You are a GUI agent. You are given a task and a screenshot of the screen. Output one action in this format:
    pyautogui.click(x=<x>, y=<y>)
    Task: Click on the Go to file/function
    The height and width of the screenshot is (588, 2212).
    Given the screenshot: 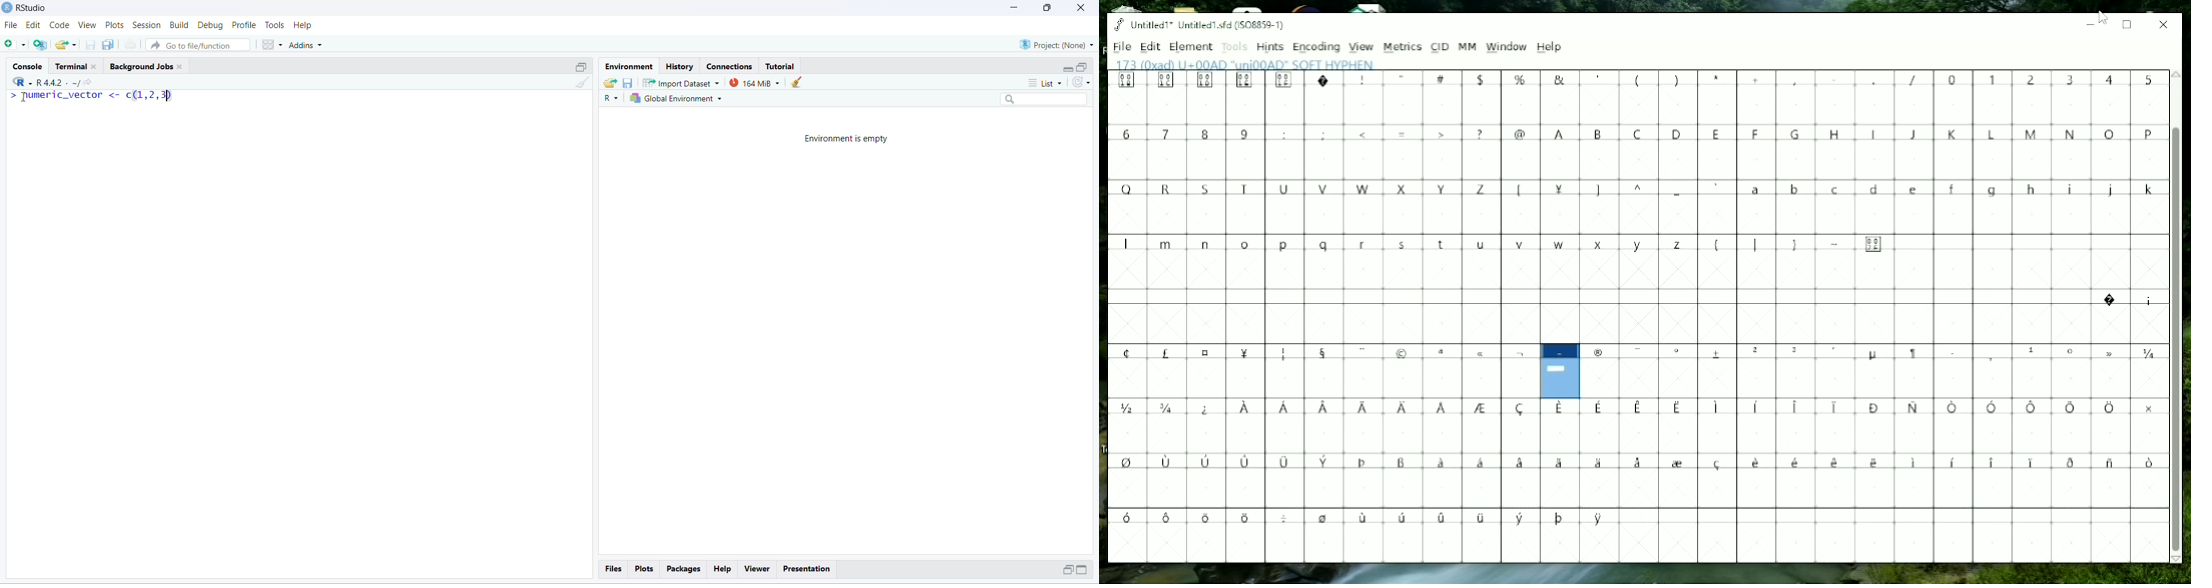 What is the action you would take?
    pyautogui.click(x=197, y=45)
    